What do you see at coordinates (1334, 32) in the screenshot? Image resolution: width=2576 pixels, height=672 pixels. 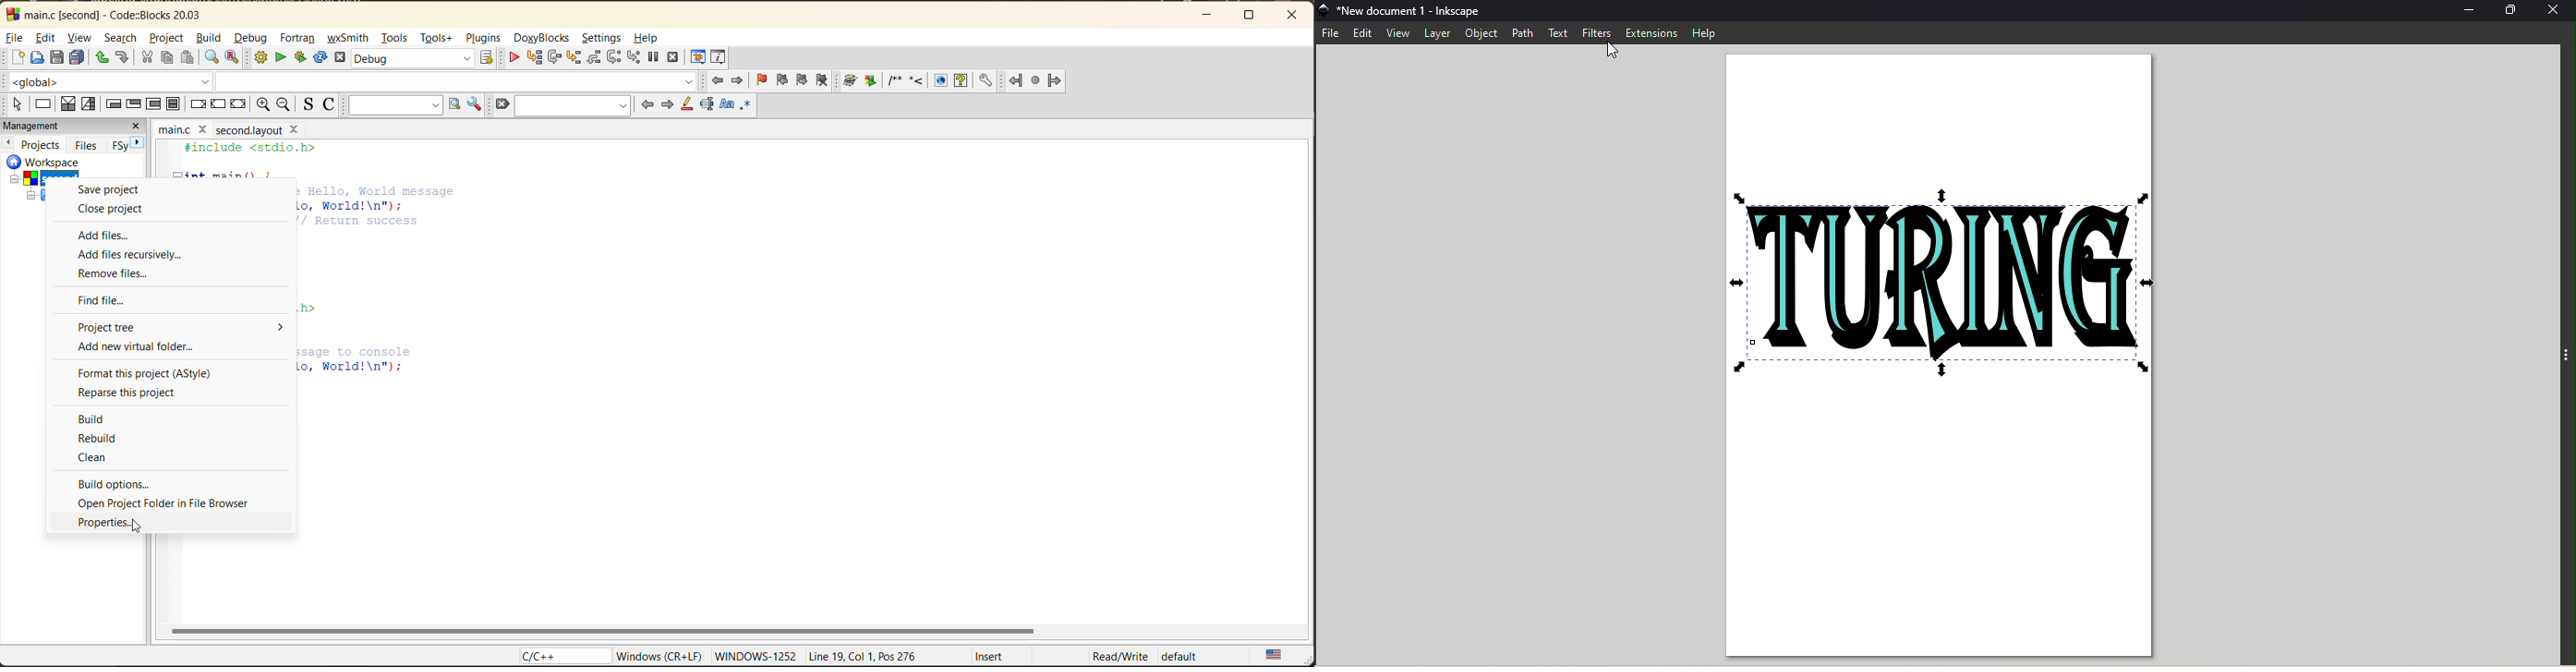 I see `File` at bounding box center [1334, 32].